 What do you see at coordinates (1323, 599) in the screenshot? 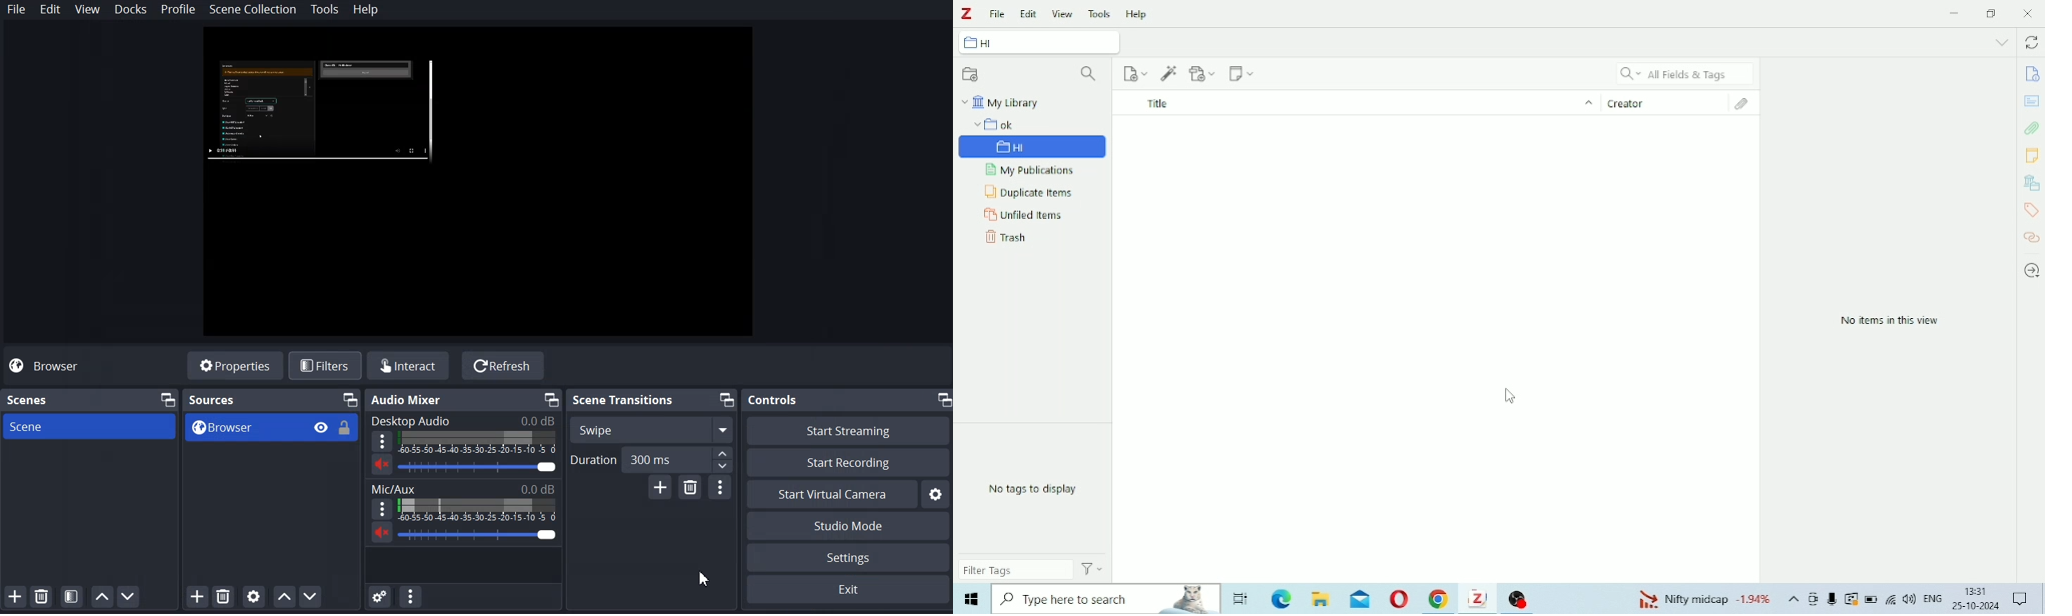
I see `File Explorer` at bounding box center [1323, 599].